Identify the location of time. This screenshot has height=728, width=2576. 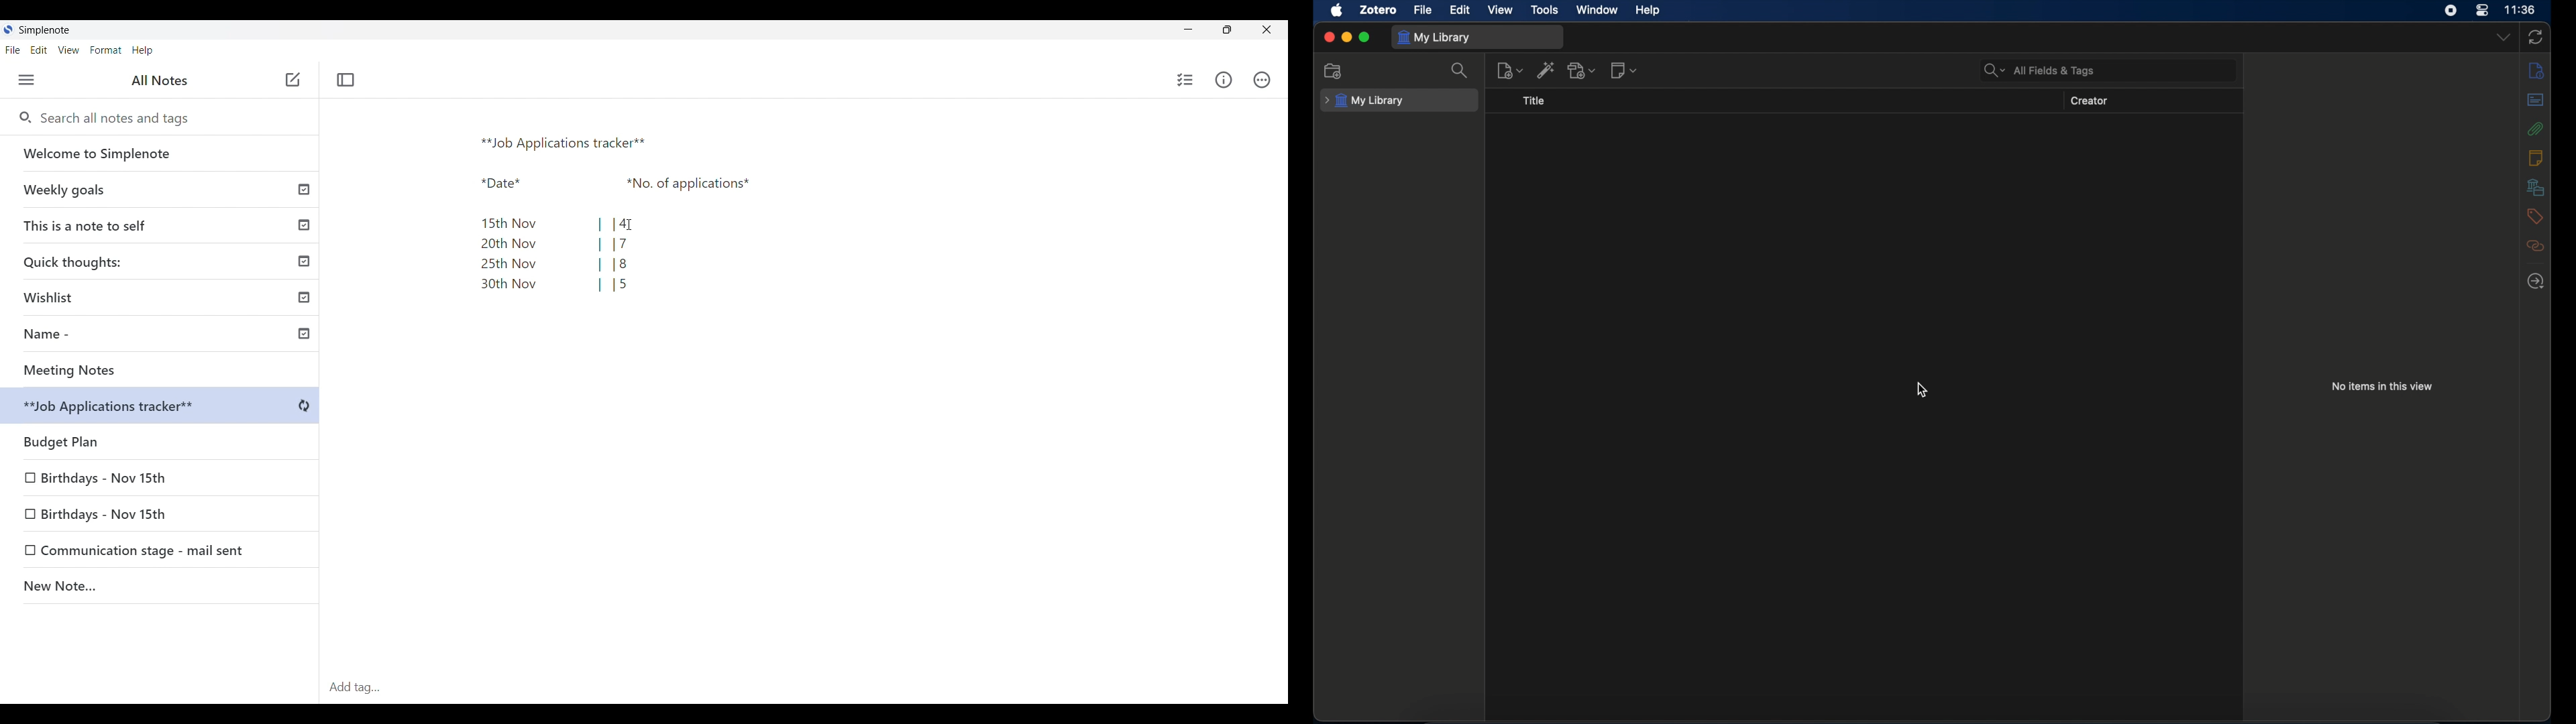
(2521, 10).